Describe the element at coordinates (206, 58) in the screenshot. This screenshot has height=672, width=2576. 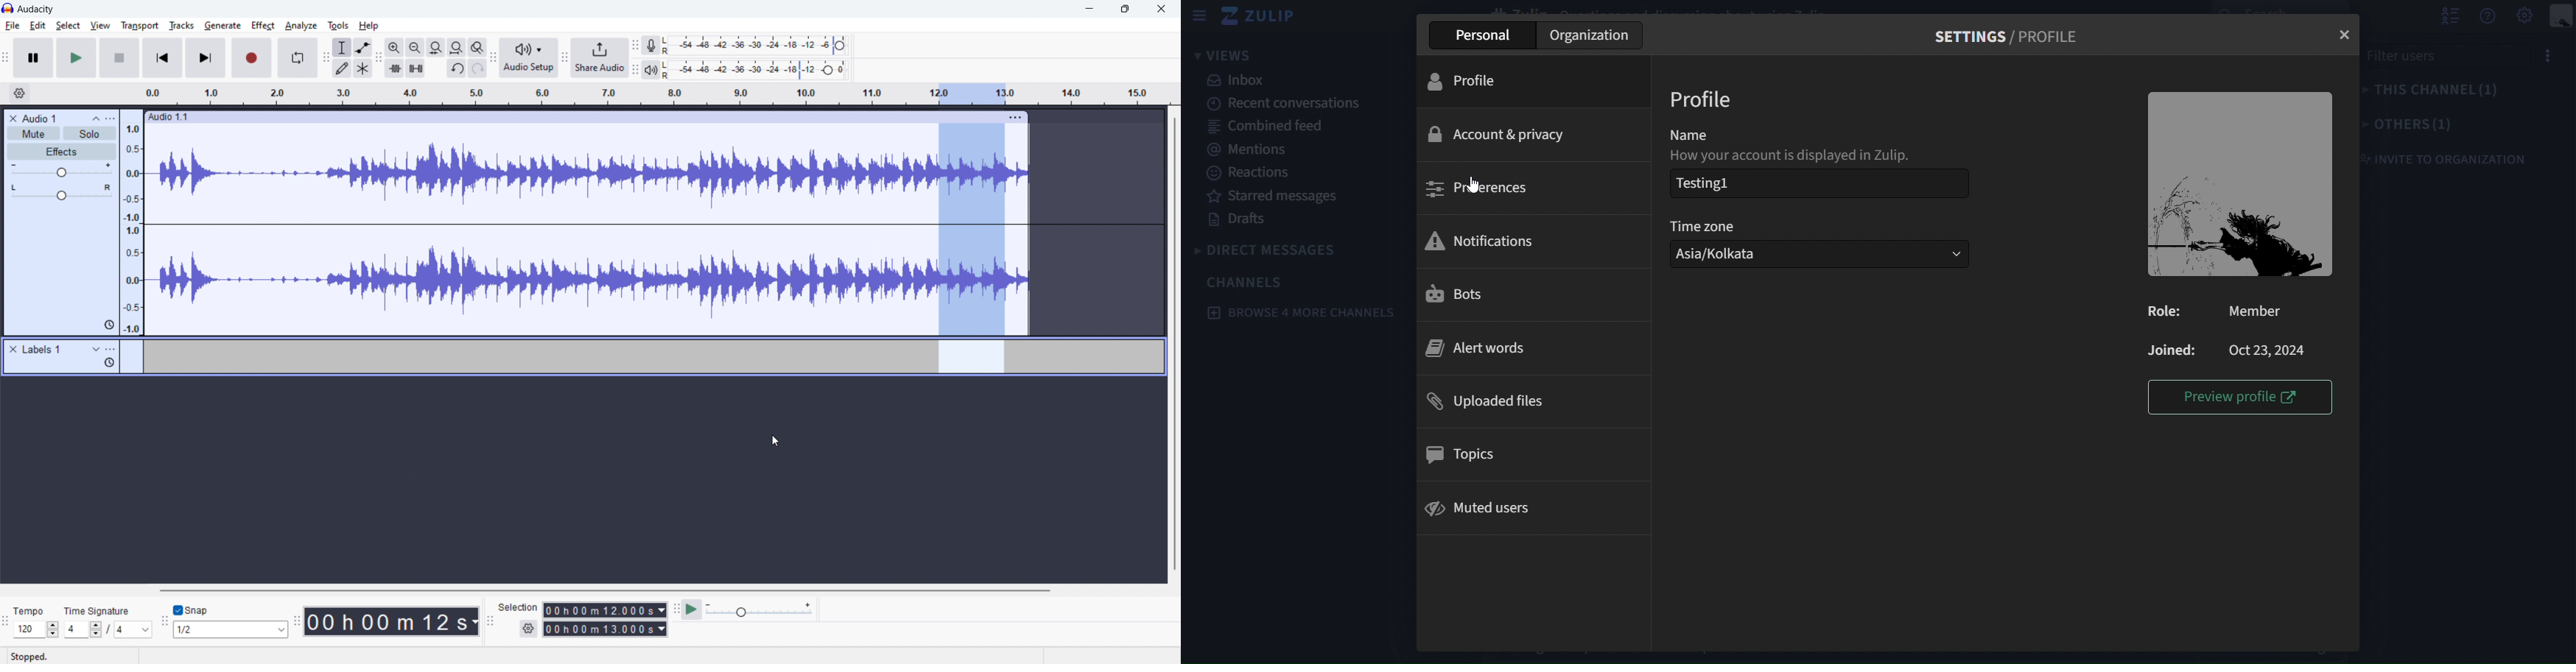
I see `skip to end` at that location.